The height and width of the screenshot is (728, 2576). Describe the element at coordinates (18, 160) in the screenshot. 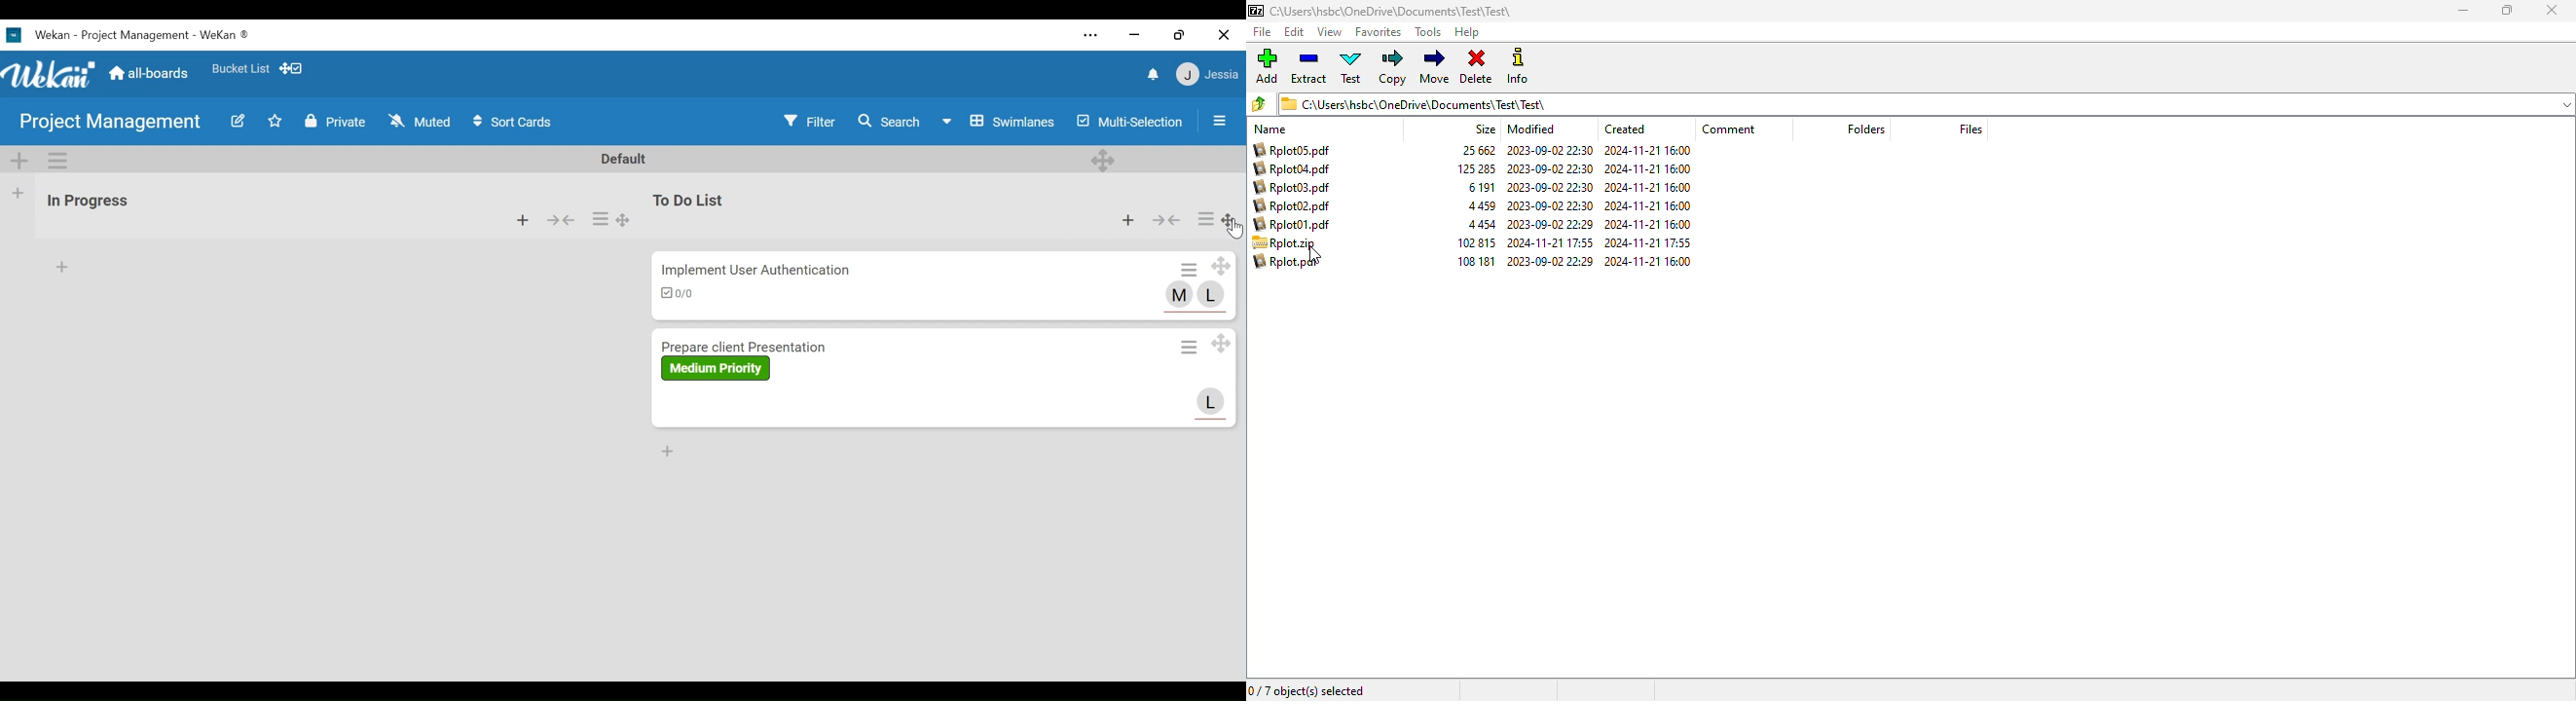

I see `Add Swimlane` at that location.